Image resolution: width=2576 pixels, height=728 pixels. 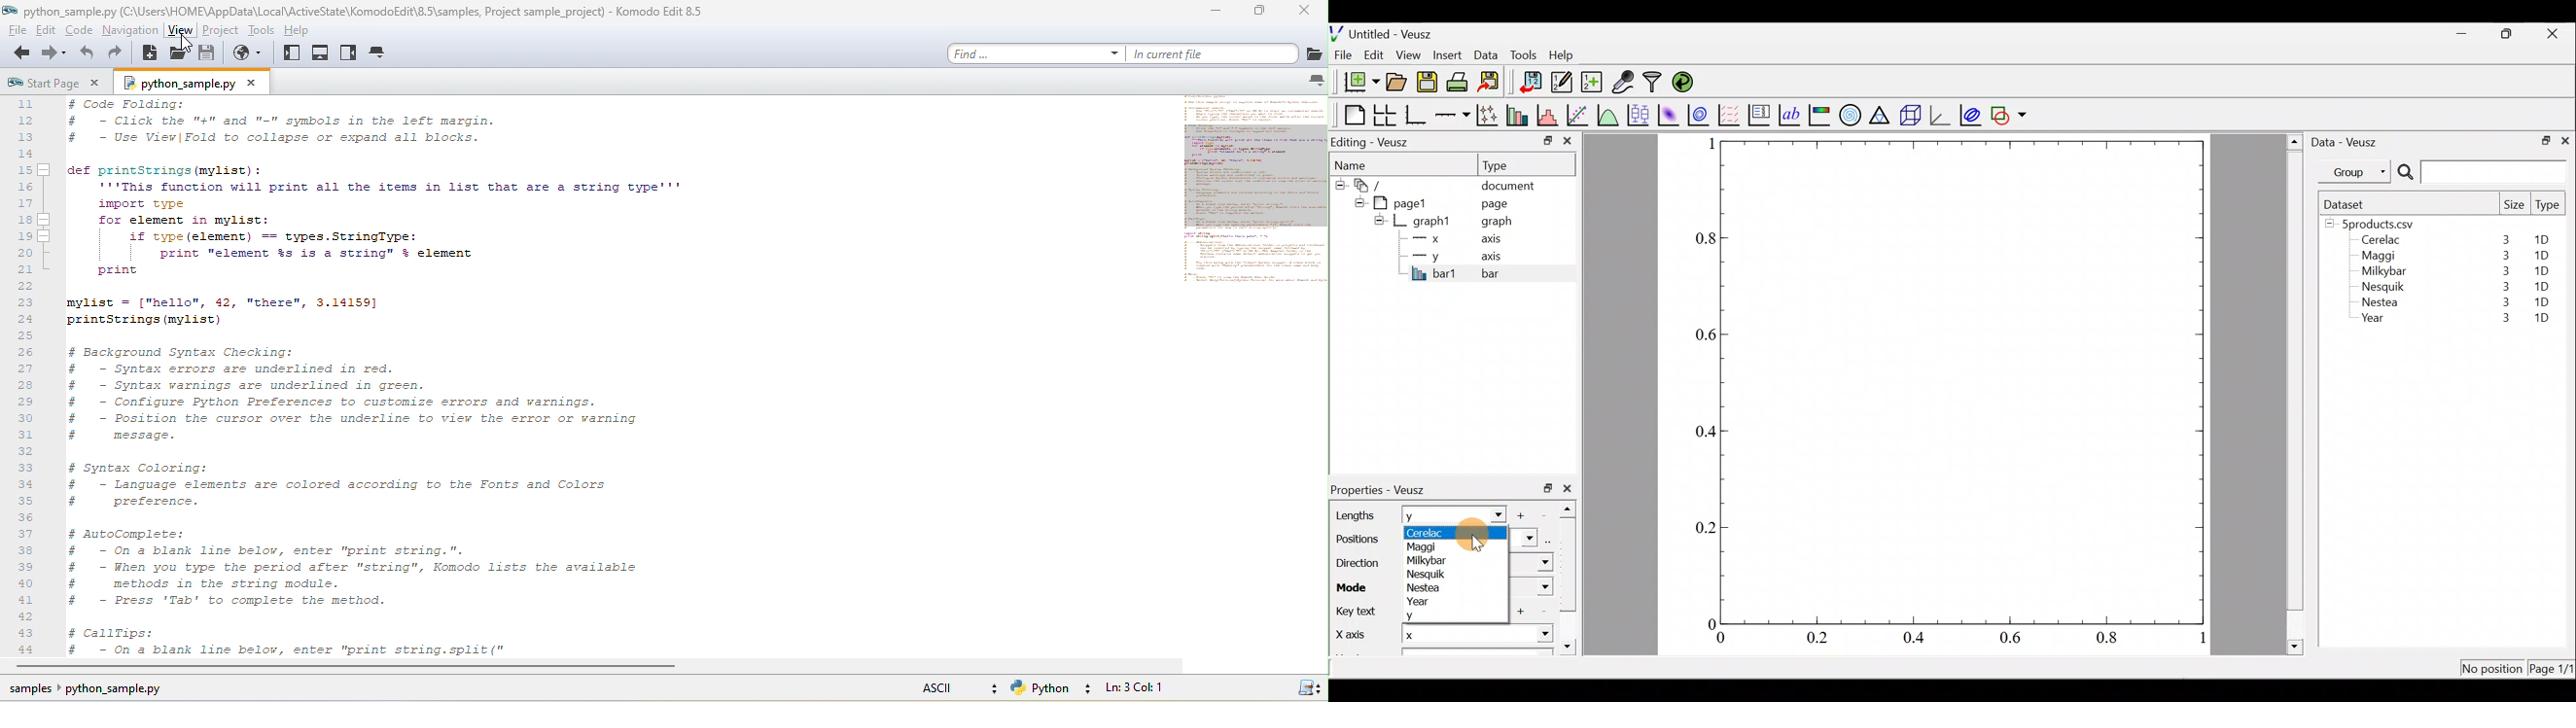 What do you see at coordinates (381, 52) in the screenshot?
I see `tab` at bounding box center [381, 52].